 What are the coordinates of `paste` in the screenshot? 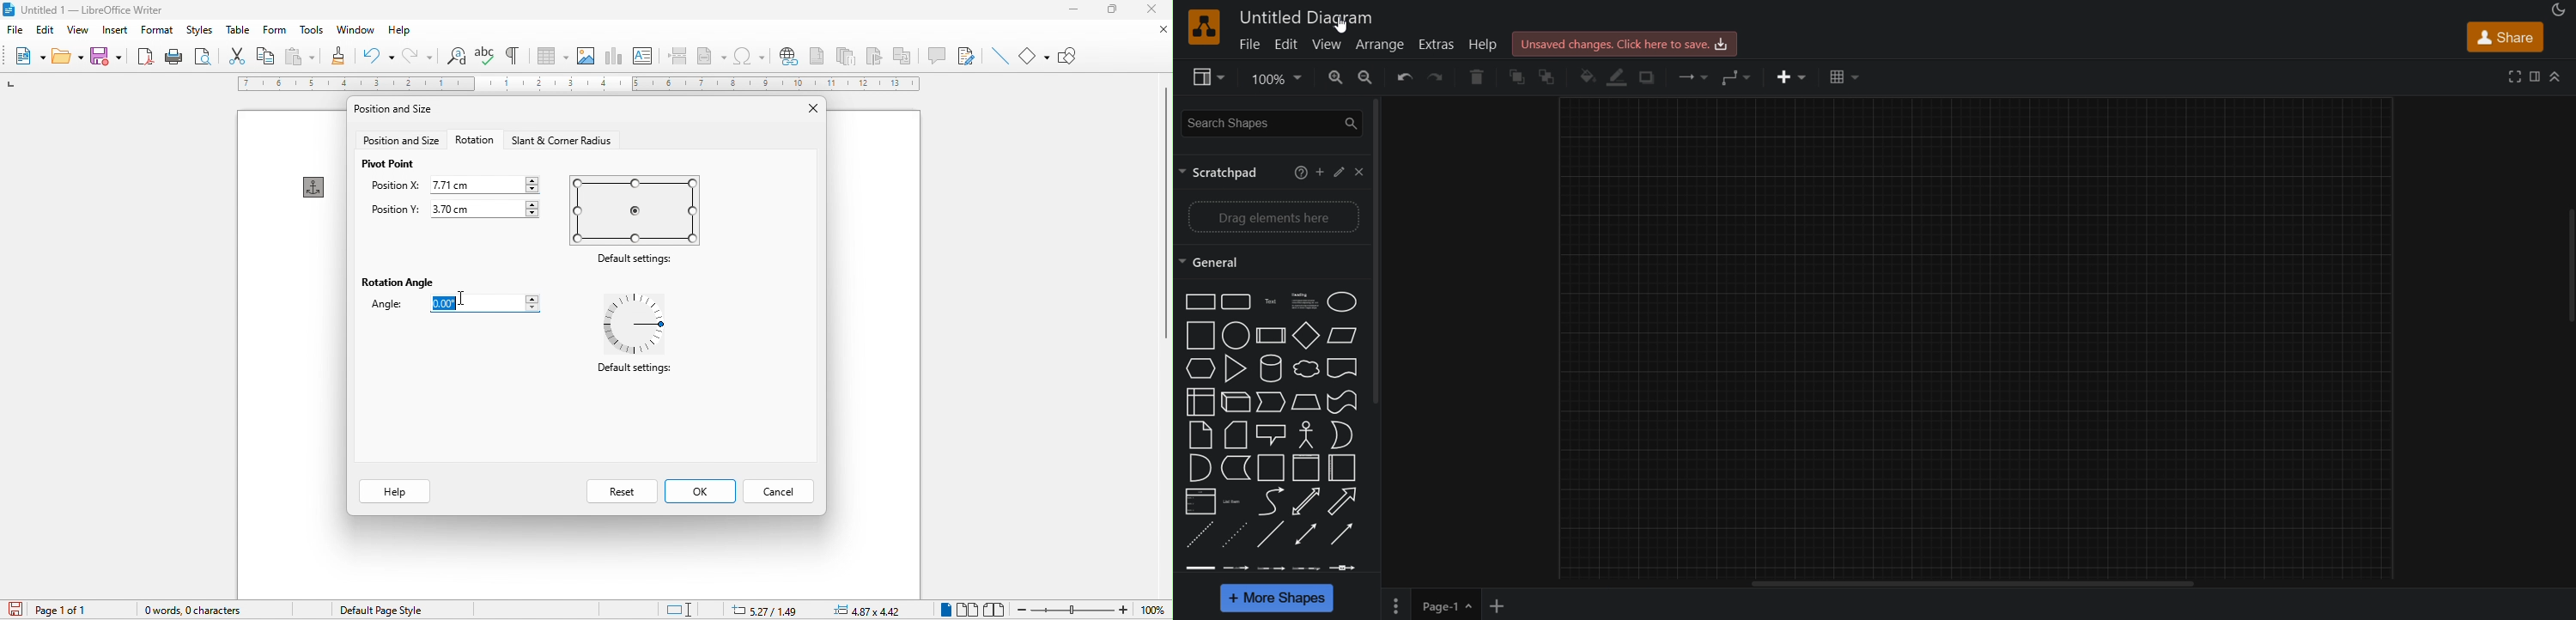 It's located at (299, 57).